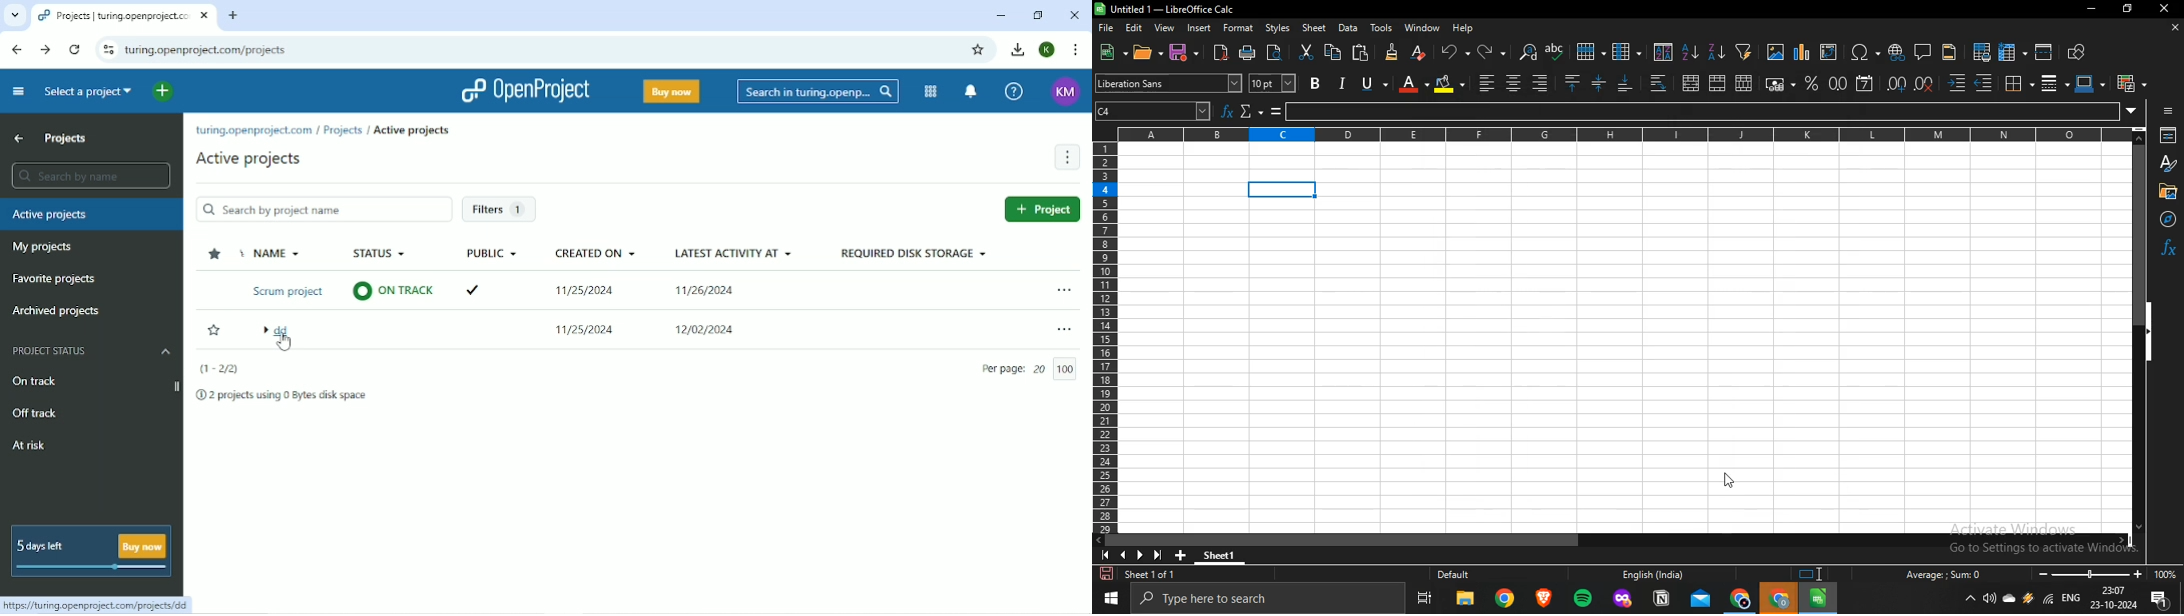 The image size is (2184, 616). I want to click on Collapse project menu, so click(19, 92).